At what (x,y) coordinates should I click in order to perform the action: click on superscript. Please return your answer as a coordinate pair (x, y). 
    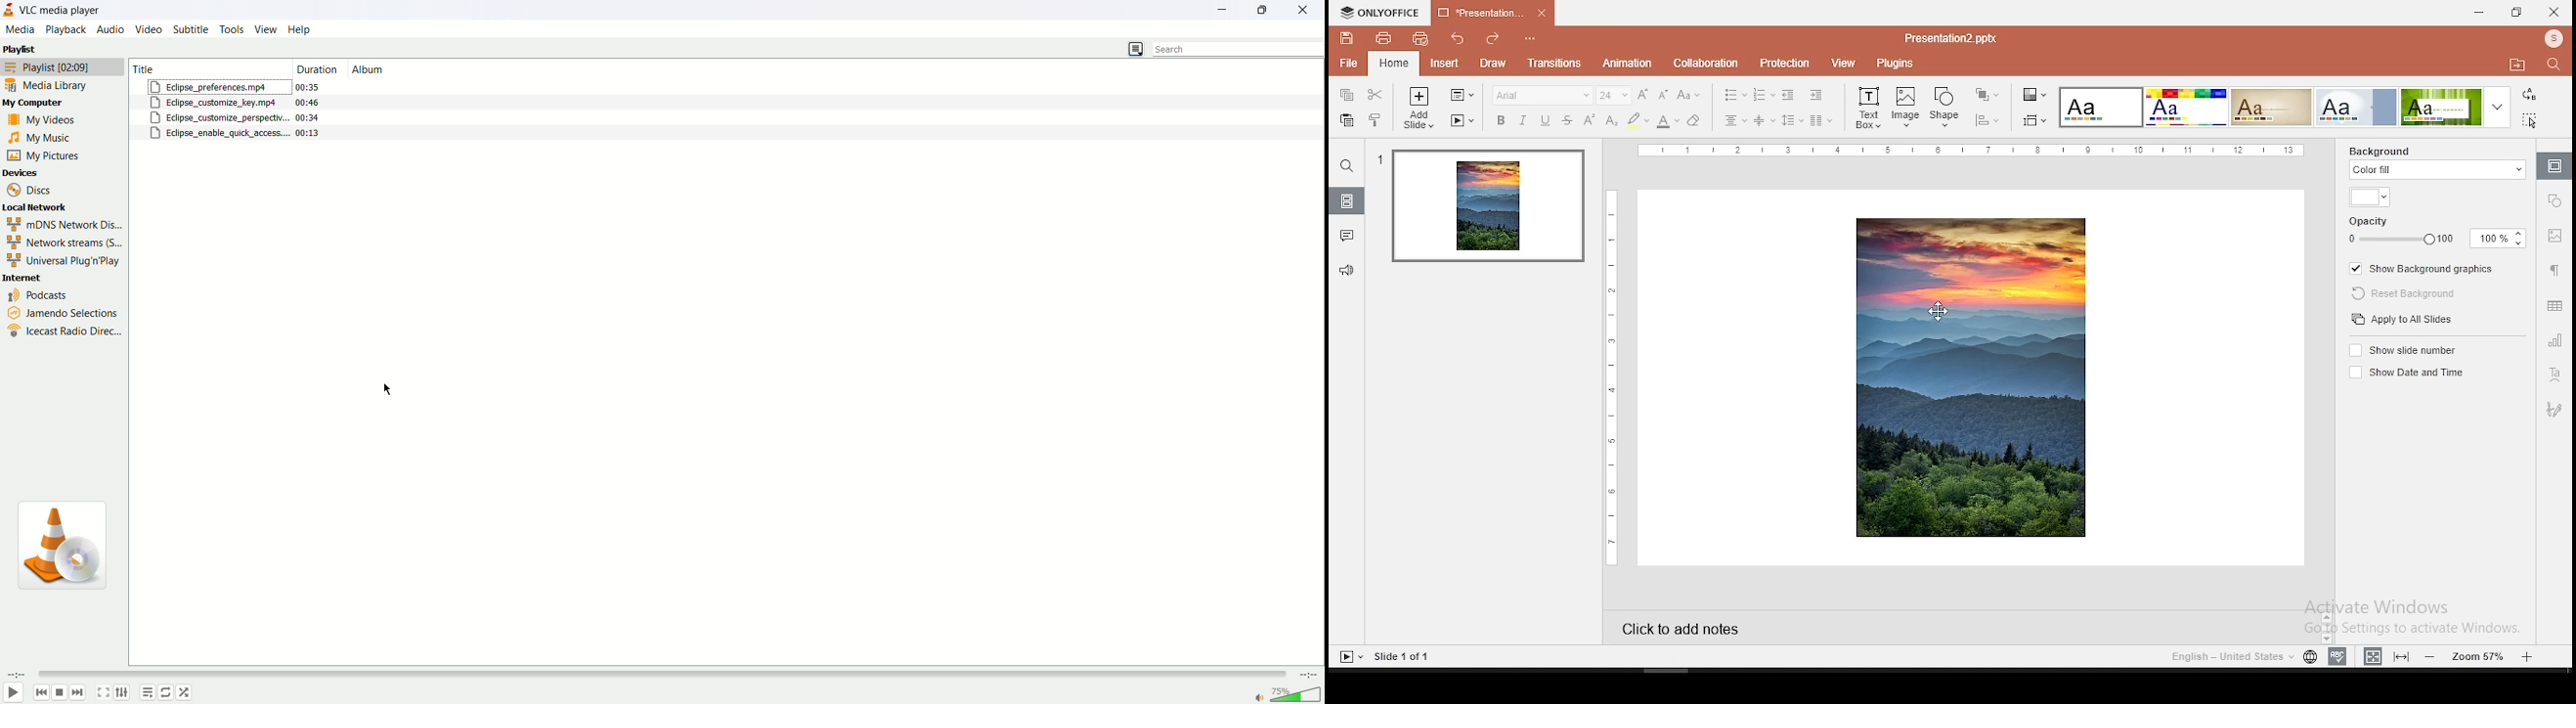
    Looking at the image, I should click on (1589, 119).